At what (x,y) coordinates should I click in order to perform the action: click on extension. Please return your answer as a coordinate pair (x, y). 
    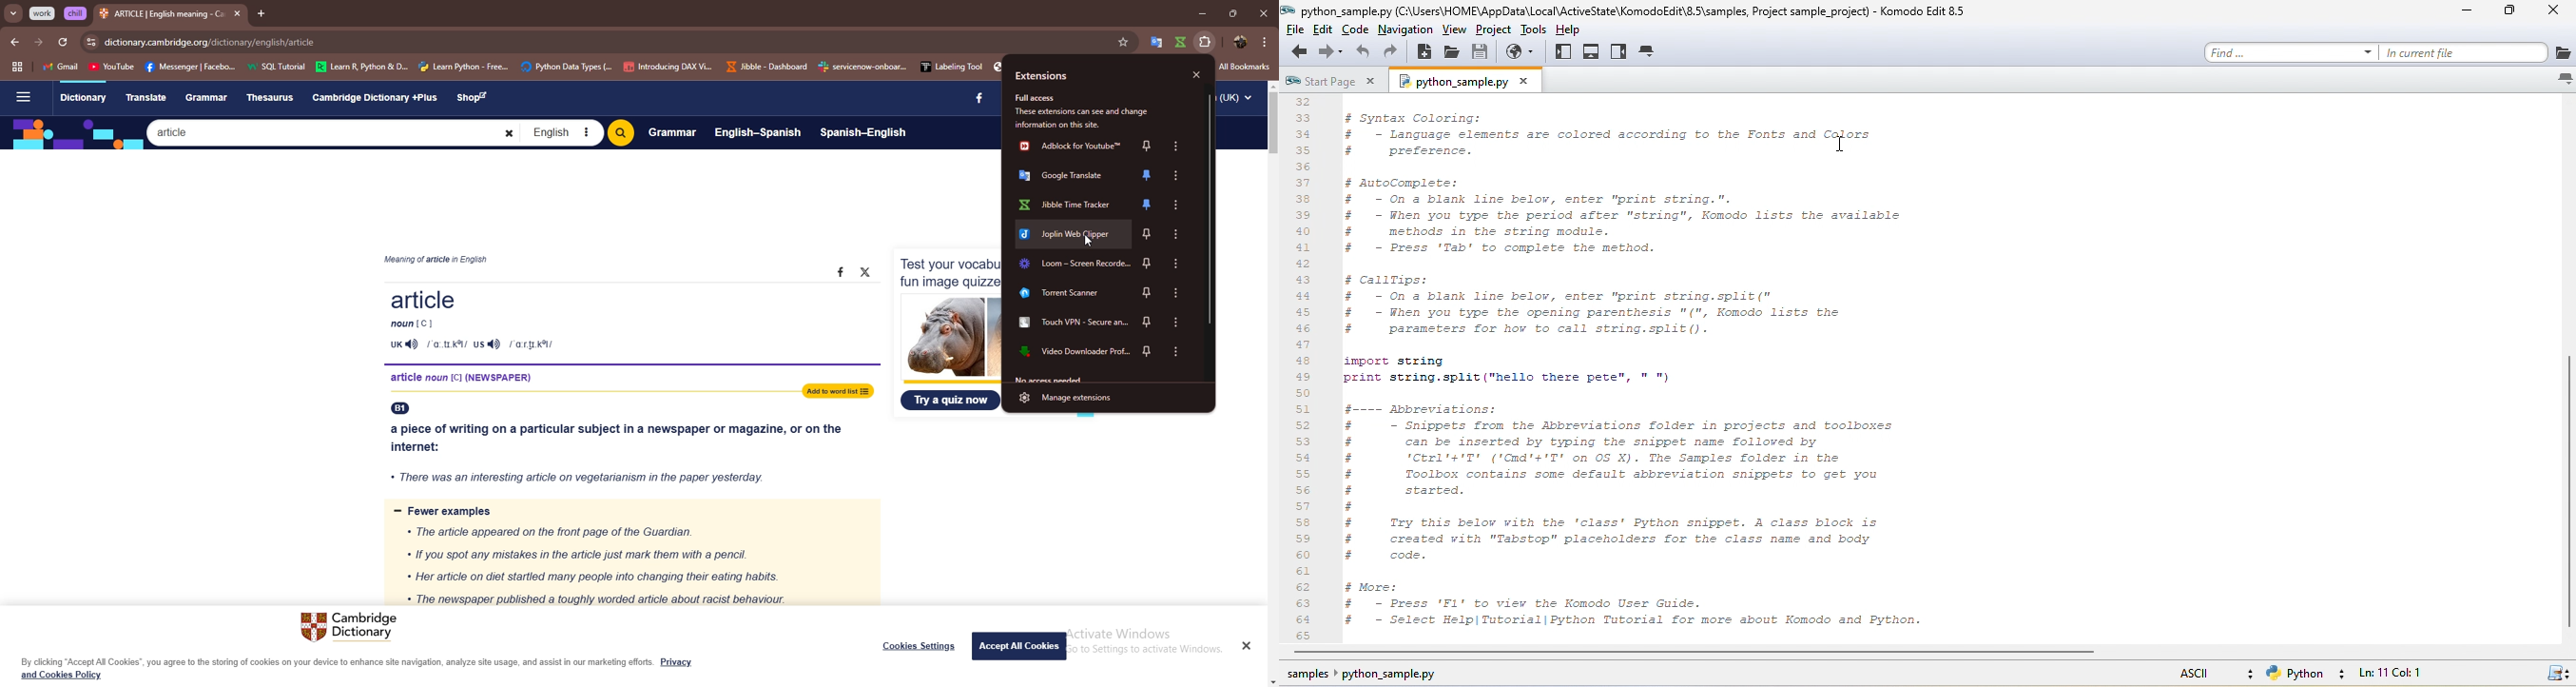
    Looking at the image, I should click on (1070, 354).